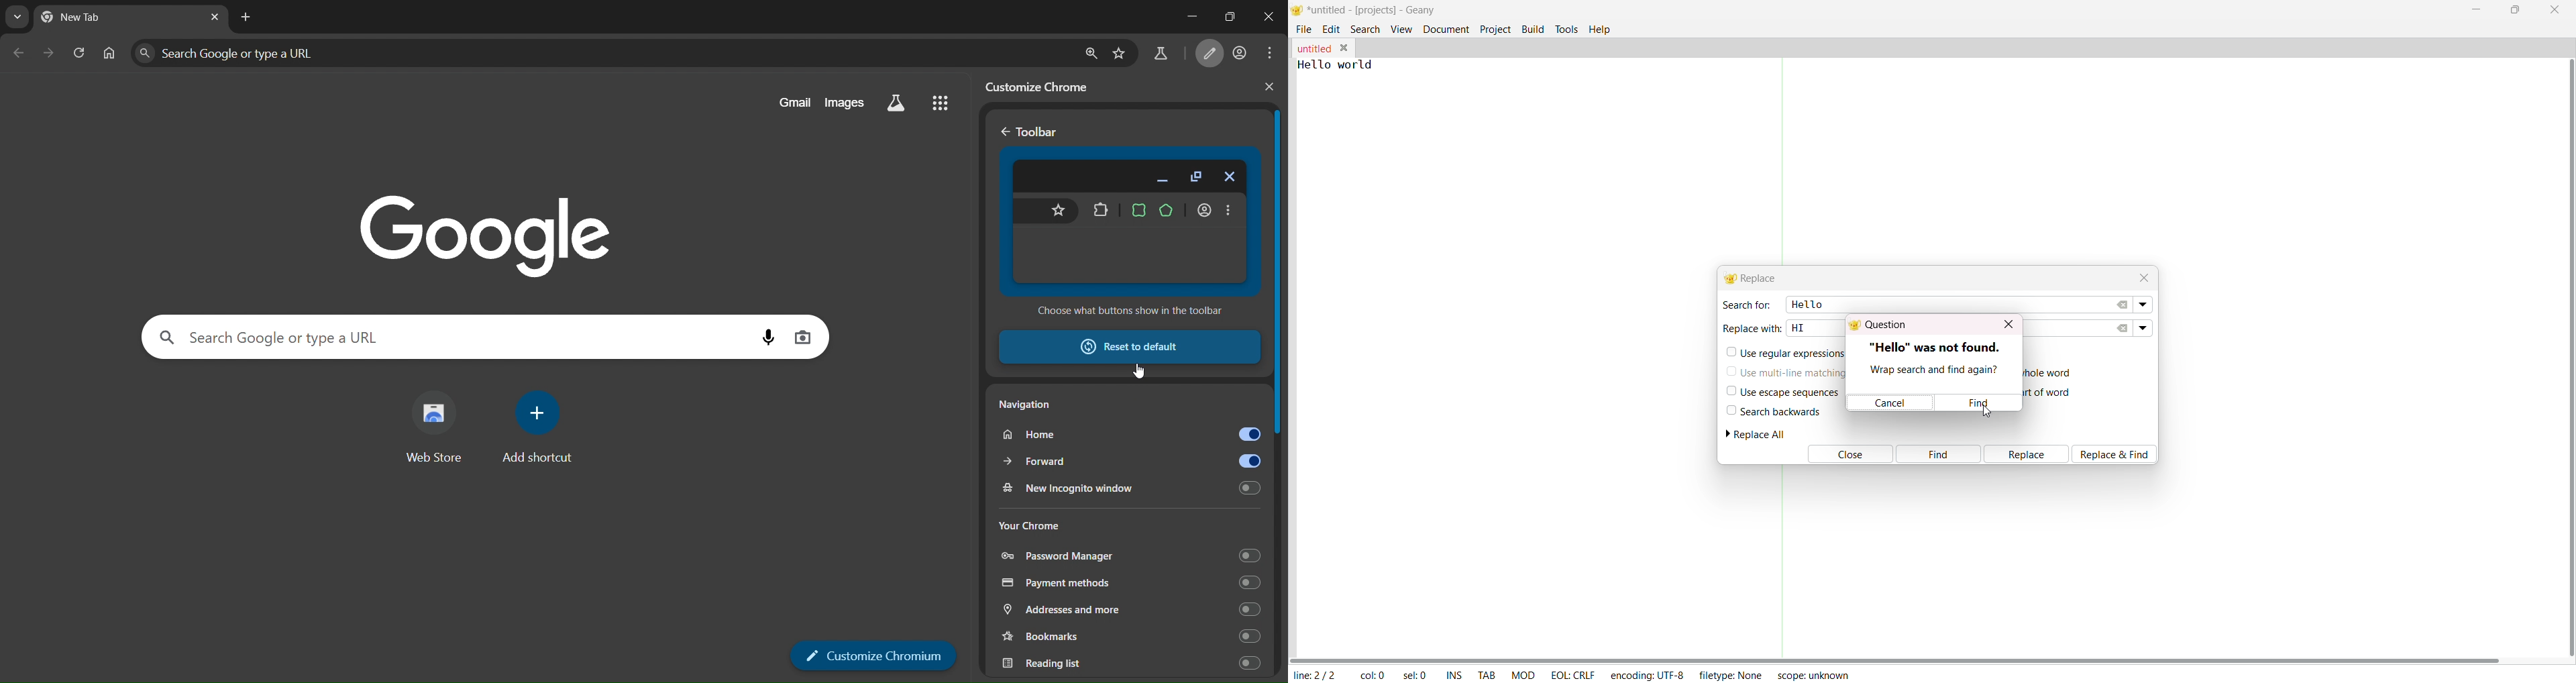 This screenshot has width=2576, height=700. What do you see at coordinates (1120, 54) in the screenshot?
I see `bookmark ` at bounding box center [1120, 54].